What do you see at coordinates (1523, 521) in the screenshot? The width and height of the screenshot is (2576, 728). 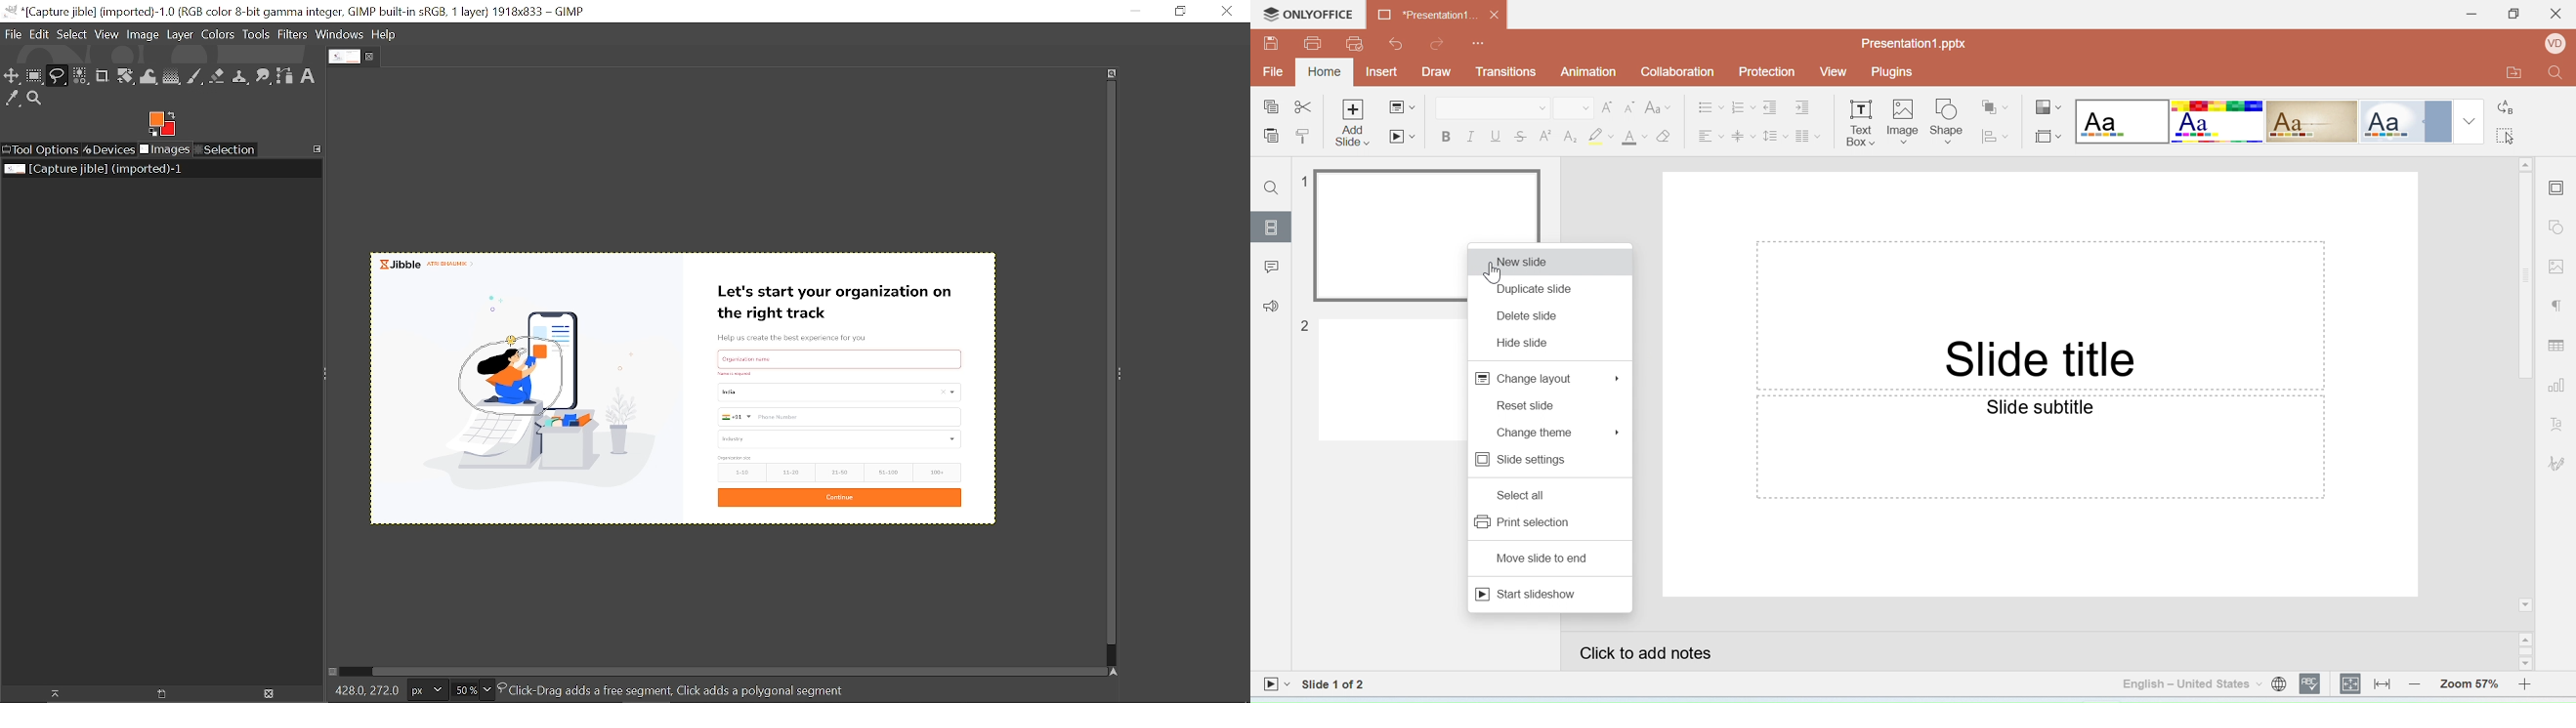 I see `print selection` at bounding box center [1523, 521].